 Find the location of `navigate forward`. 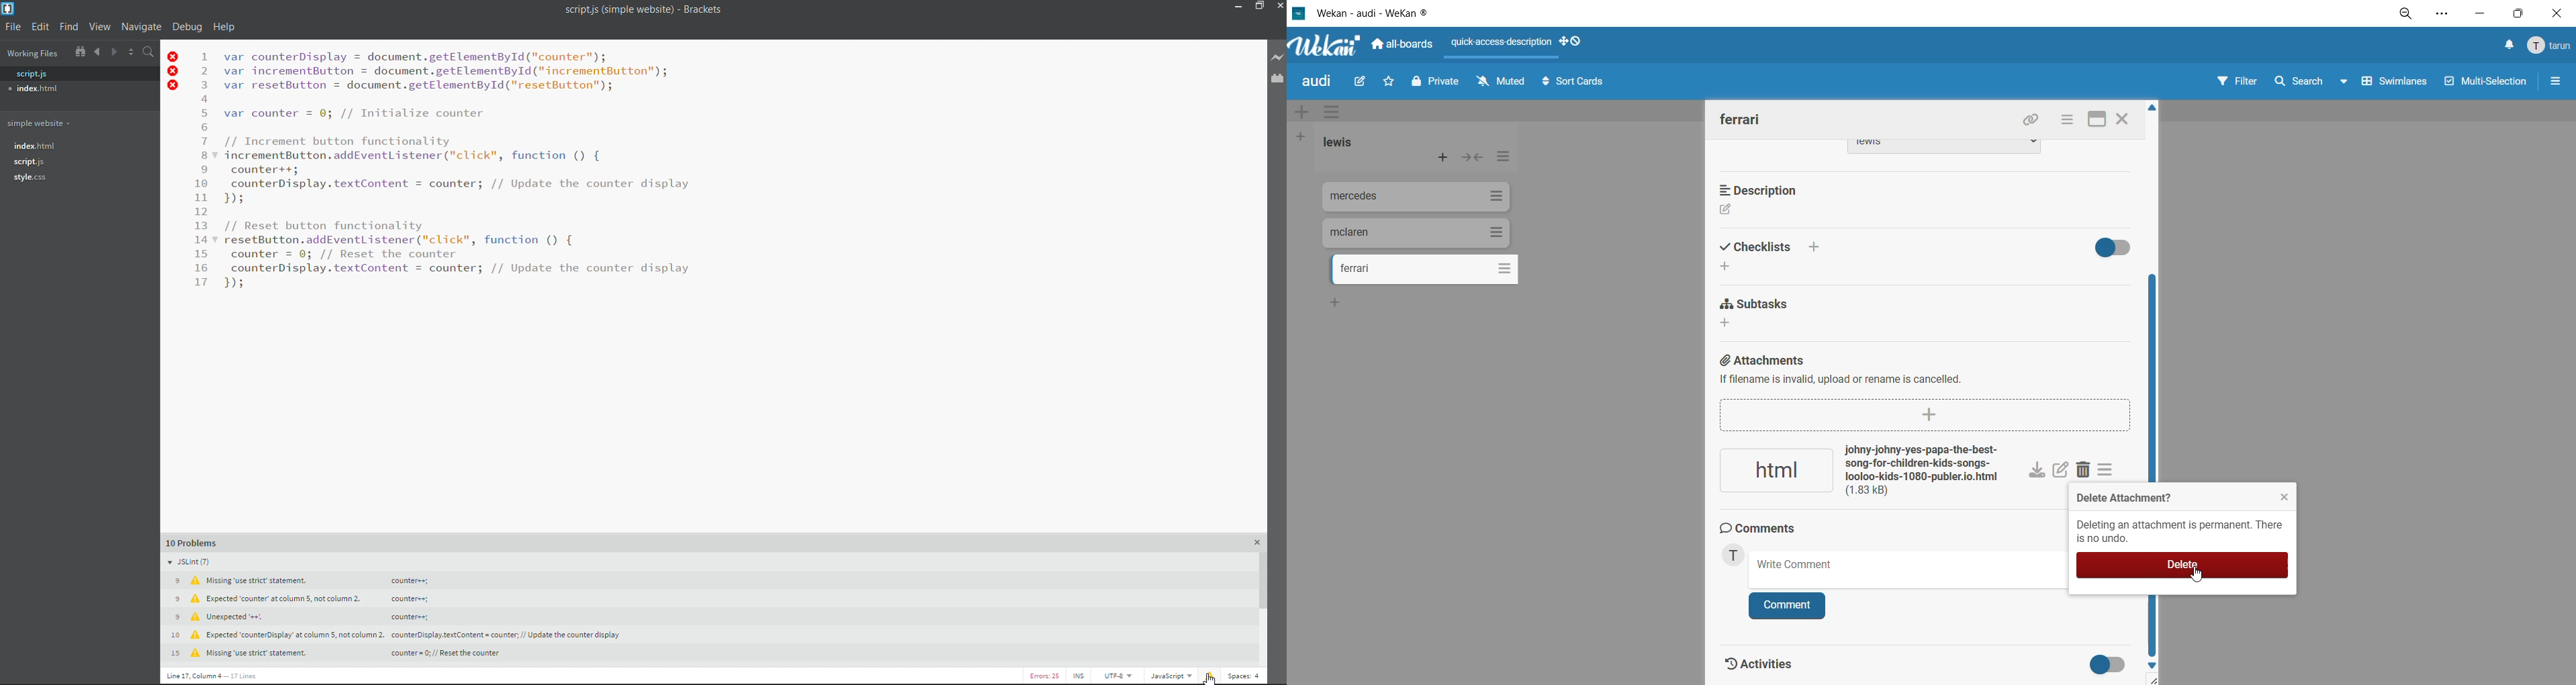

navigate forward is located at coordinates (115, 54).